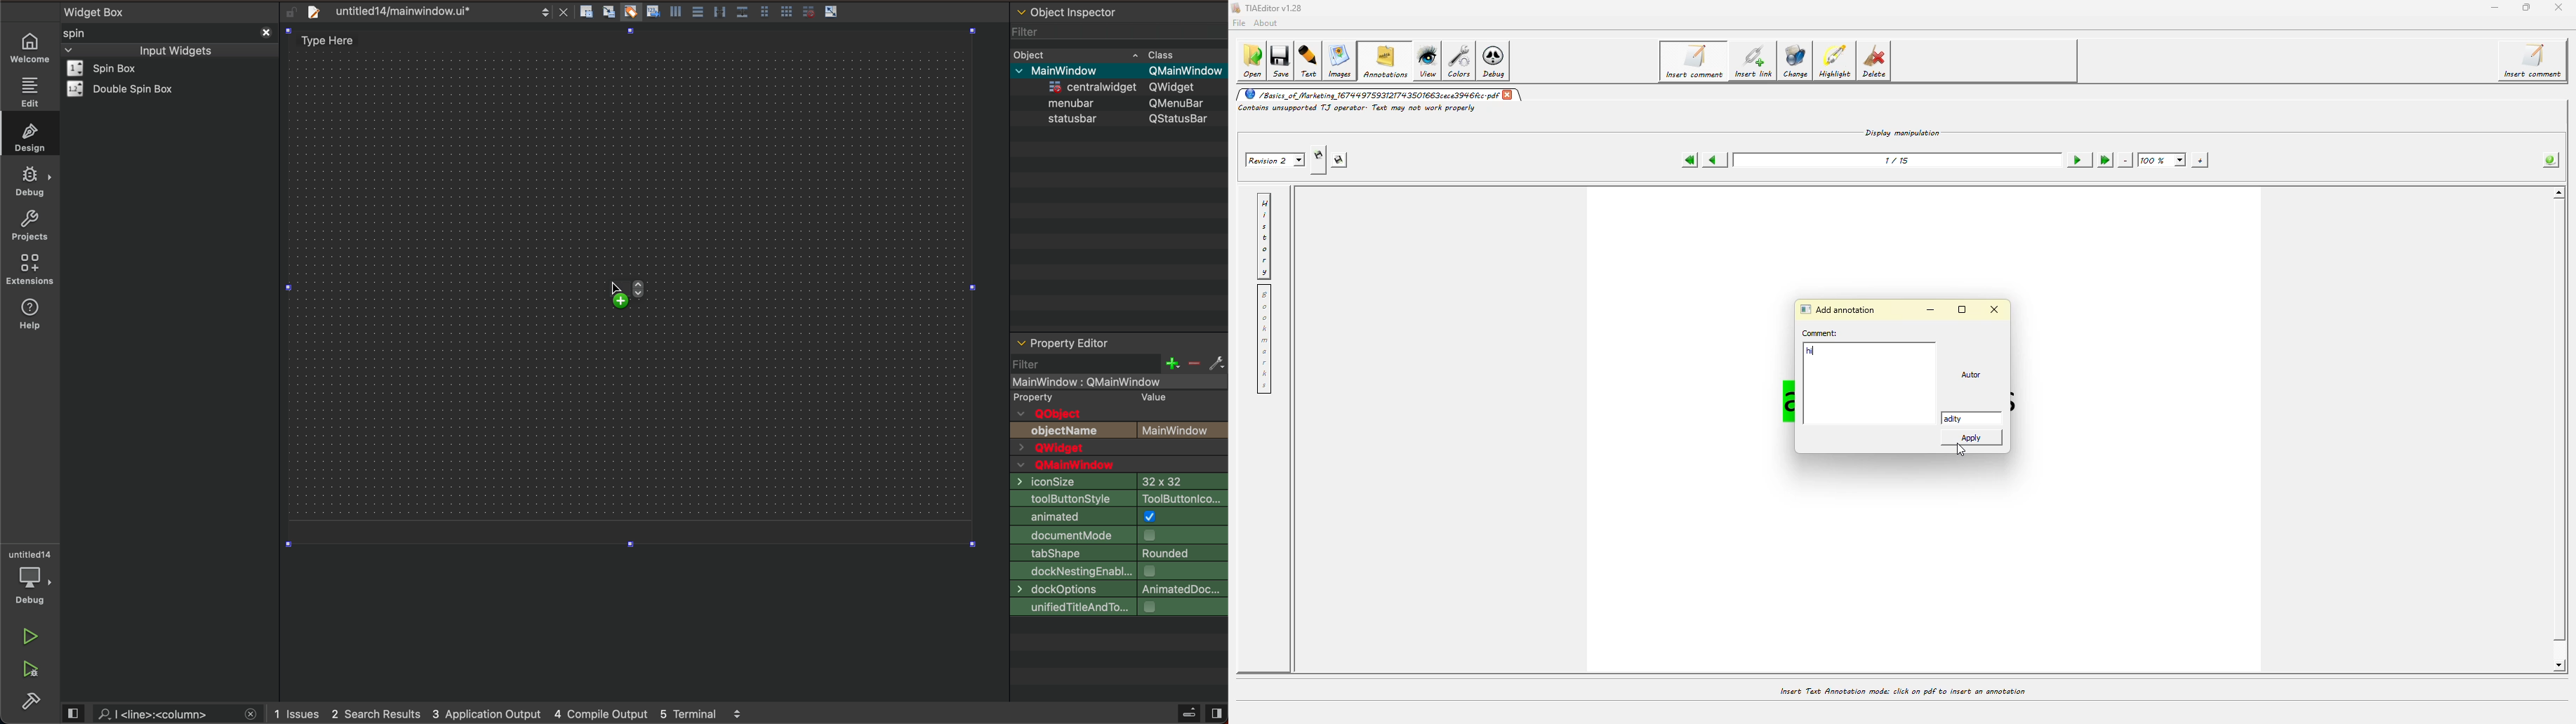 Image resolution: width=2576 pixels, height=728 pixels. Describe the element at coordinates (1119, 553) in the screenshot. I see `tab shape` at that location.